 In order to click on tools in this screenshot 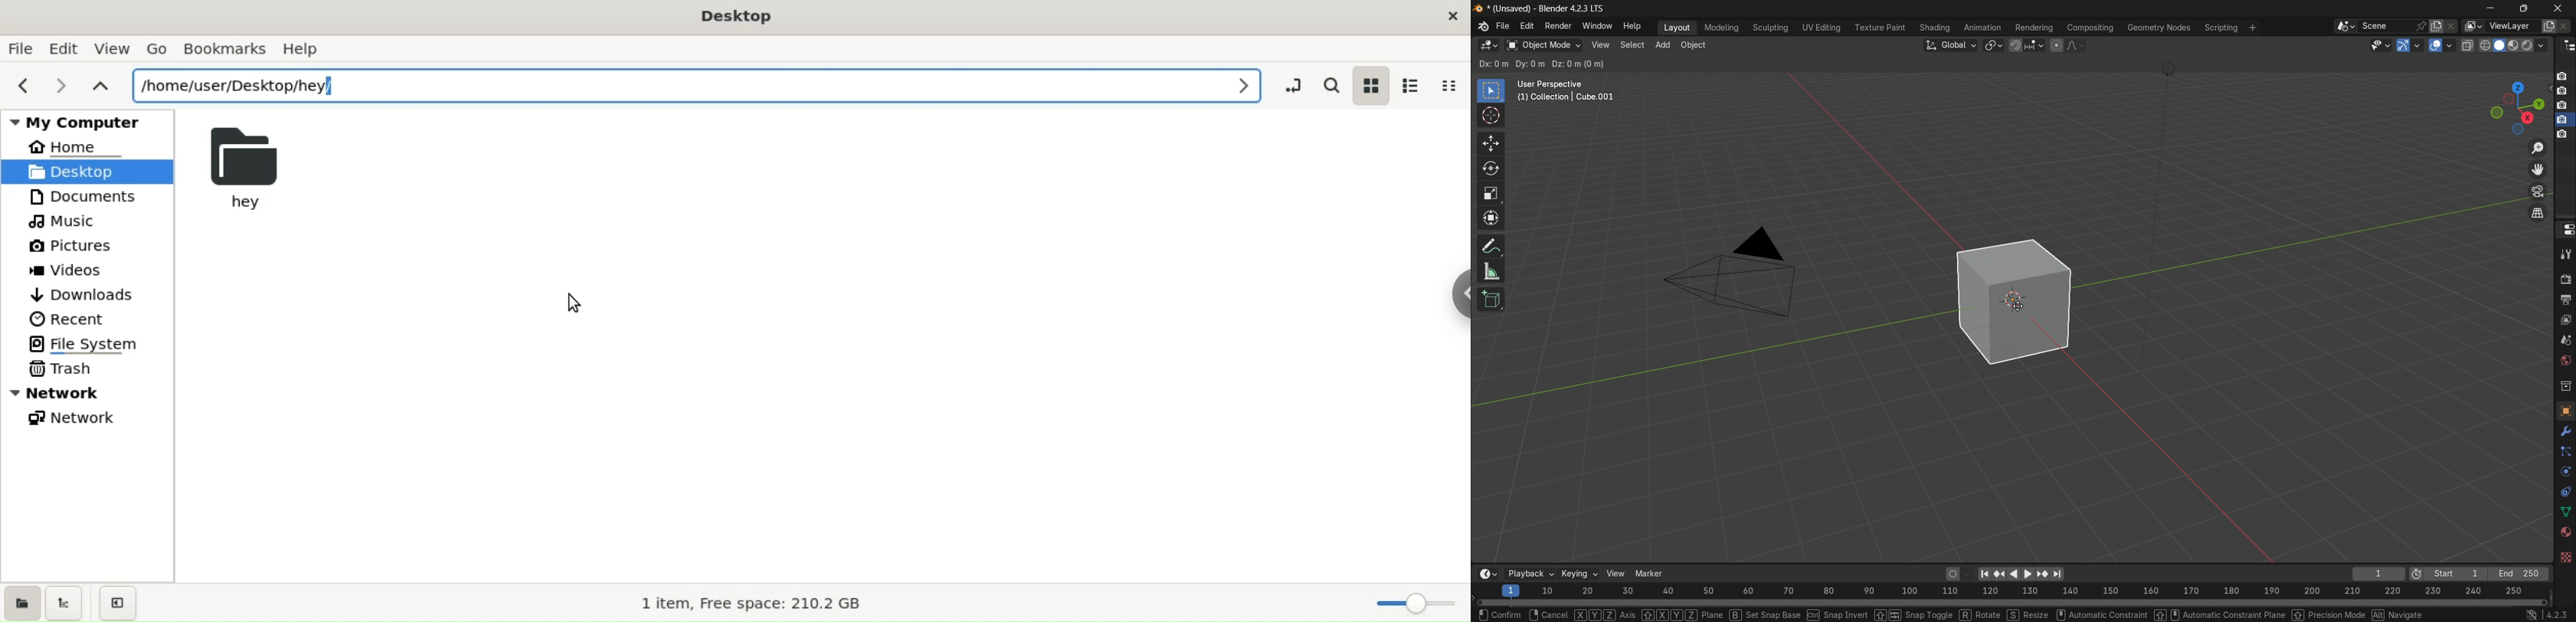, I will do `click(2565, 255)`.